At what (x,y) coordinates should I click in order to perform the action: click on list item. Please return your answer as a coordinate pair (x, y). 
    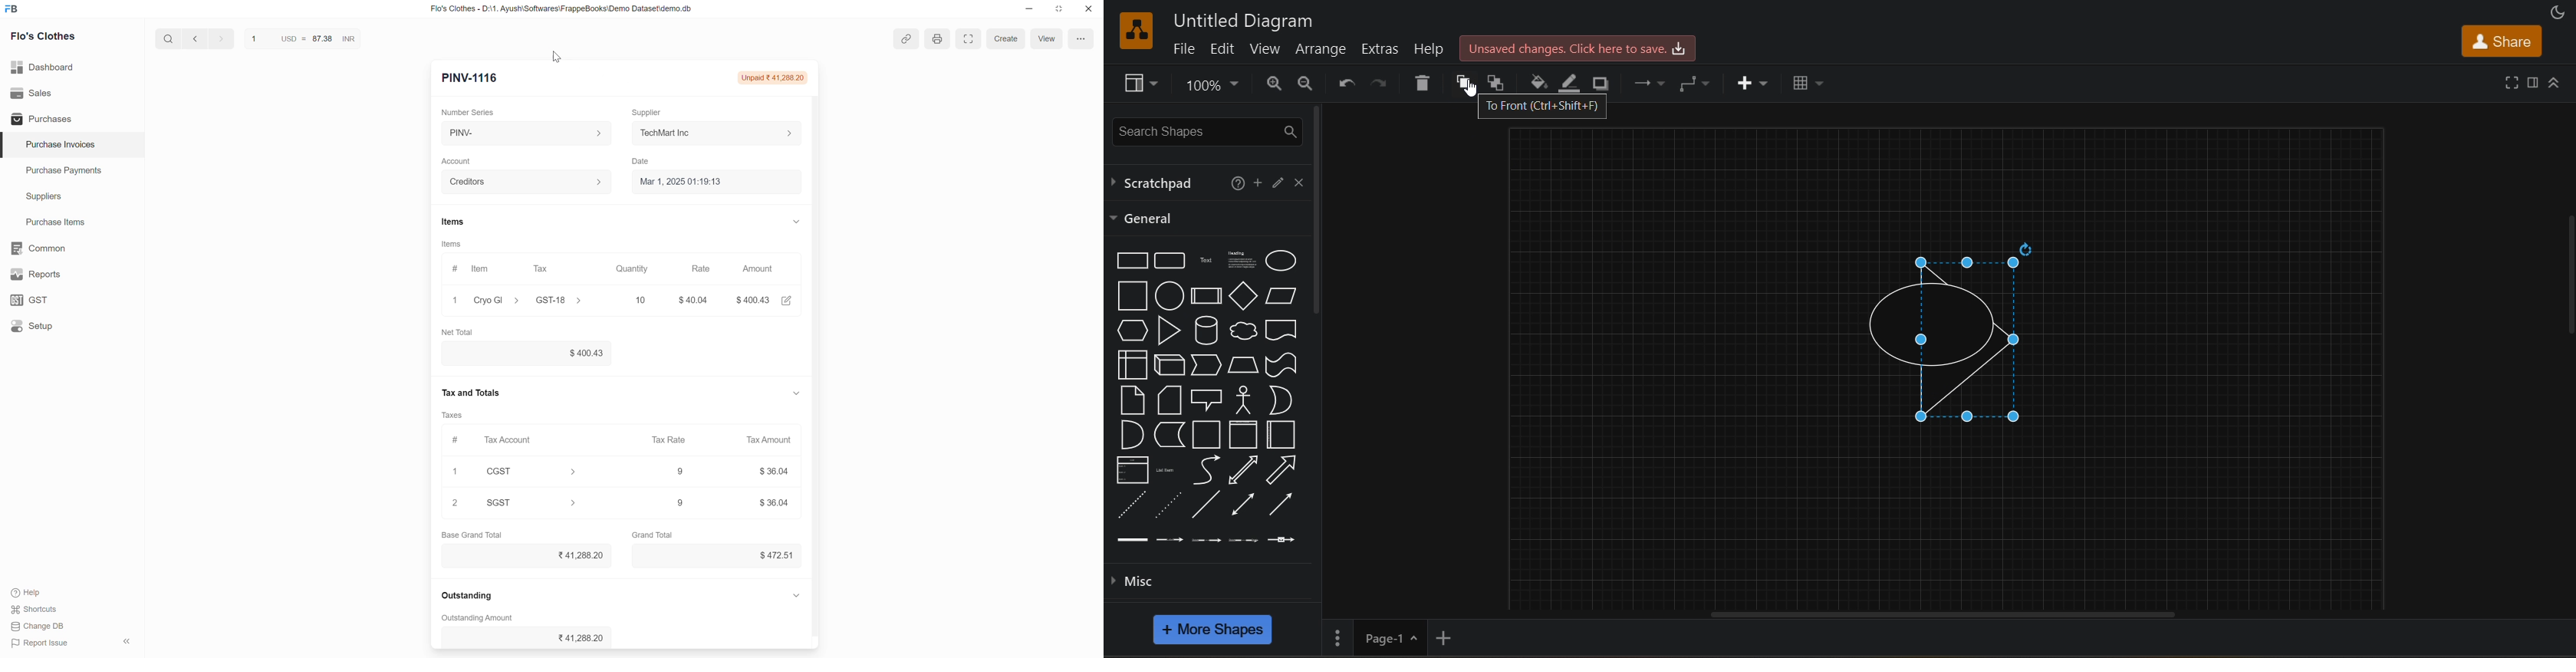
    Looking at the image, I should click on (1166, 469).